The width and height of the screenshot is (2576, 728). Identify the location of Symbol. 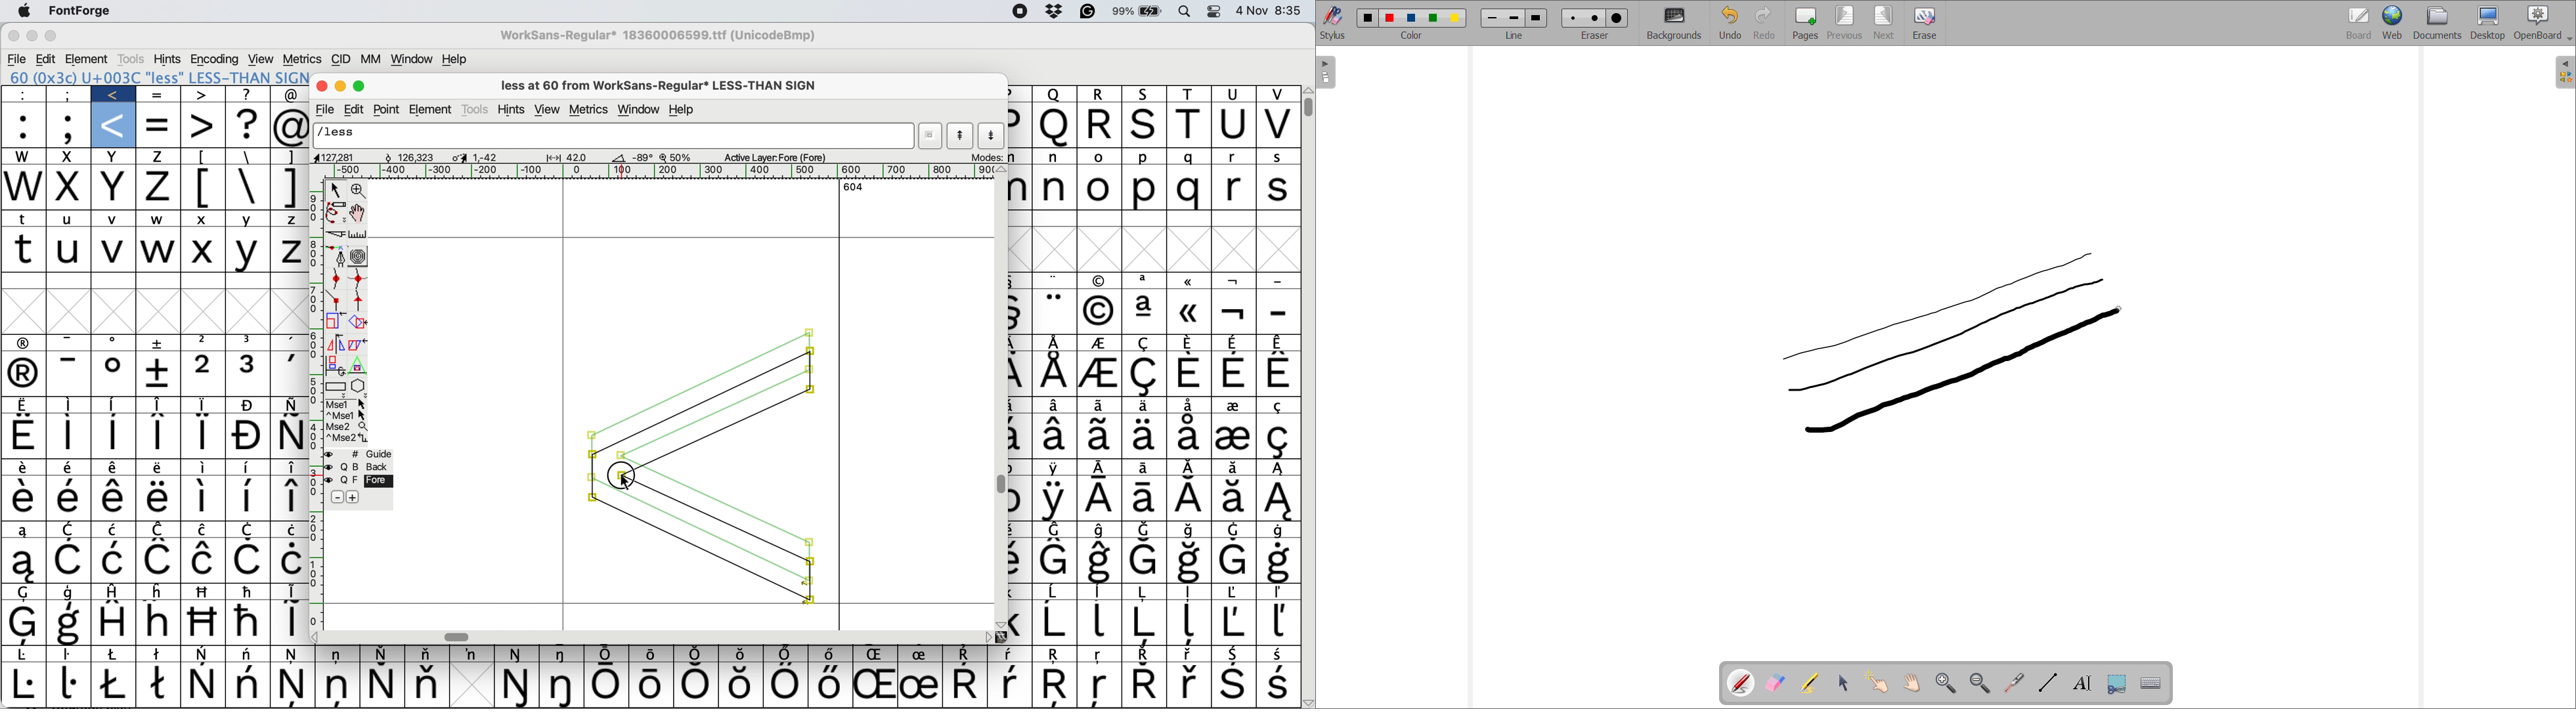
(116, 592).